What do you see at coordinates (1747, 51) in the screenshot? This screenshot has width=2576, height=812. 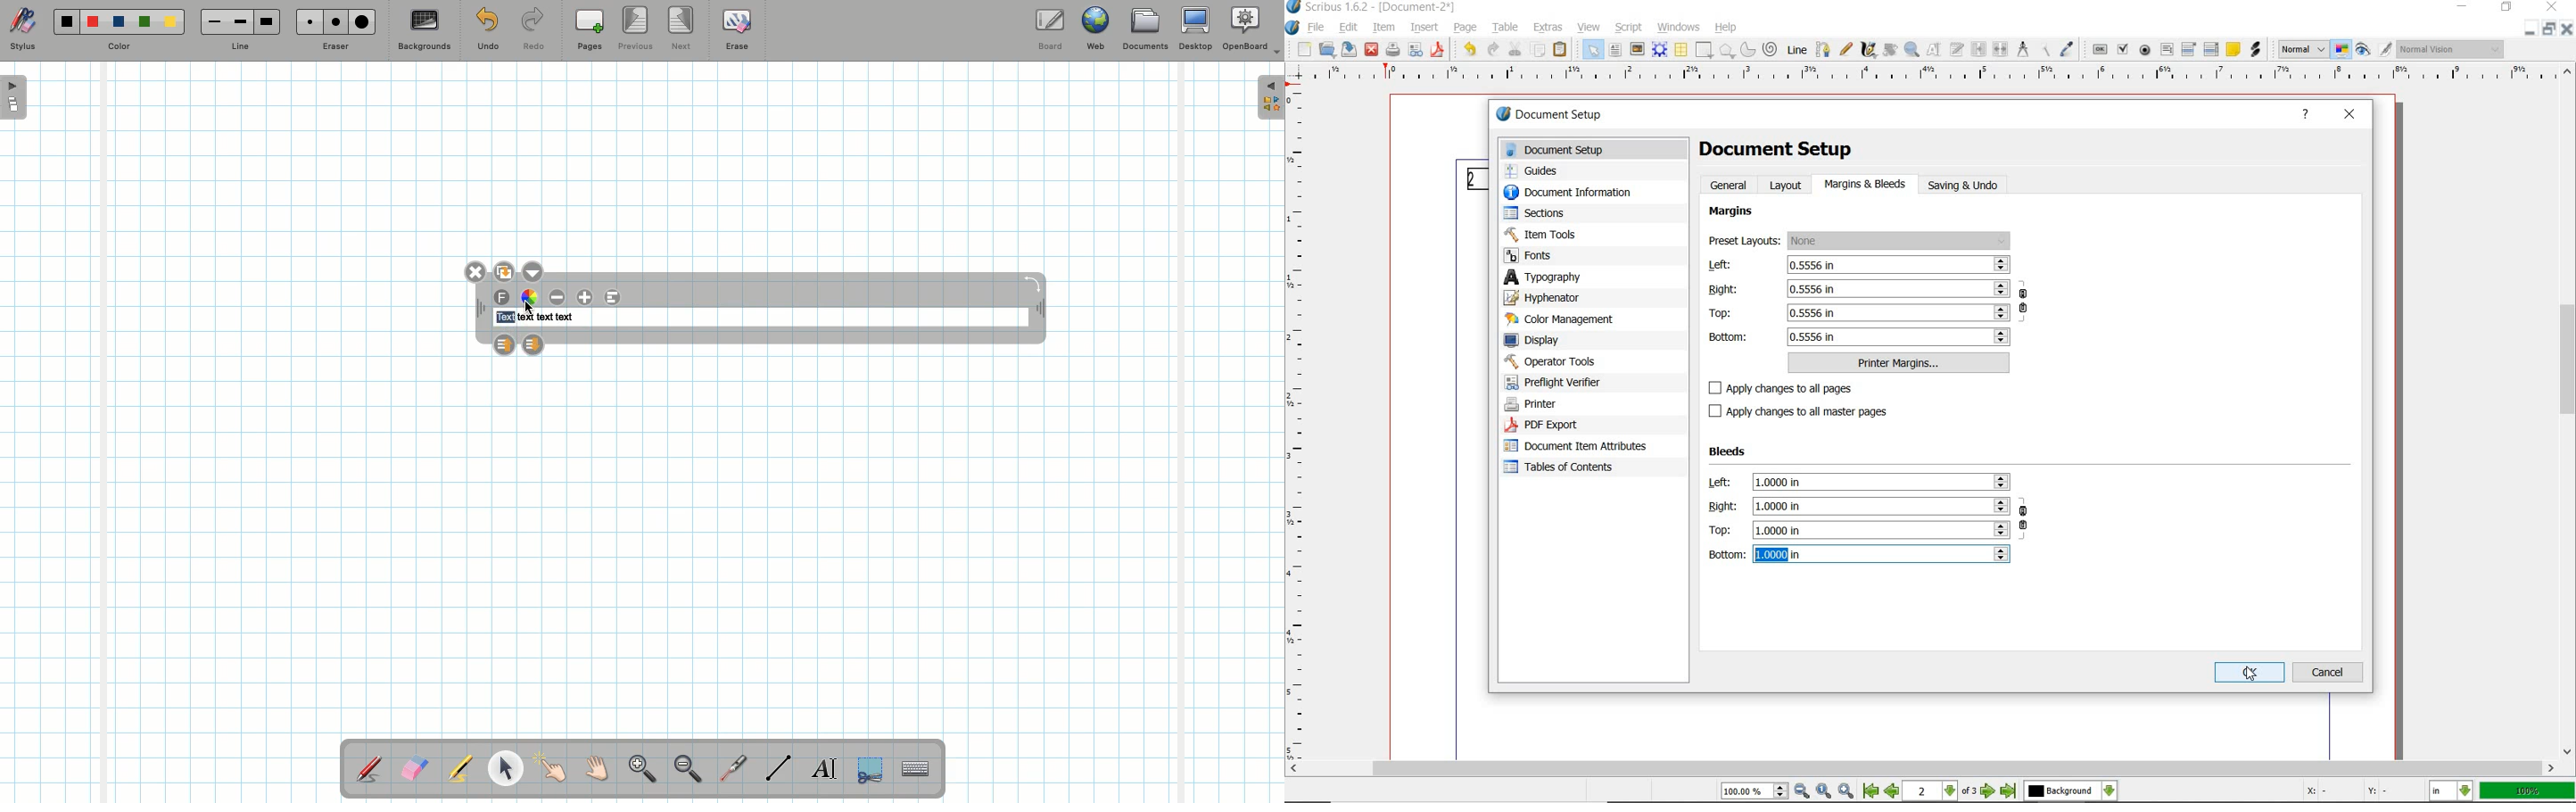 I see `arc` at bounding box center [1747, 51].